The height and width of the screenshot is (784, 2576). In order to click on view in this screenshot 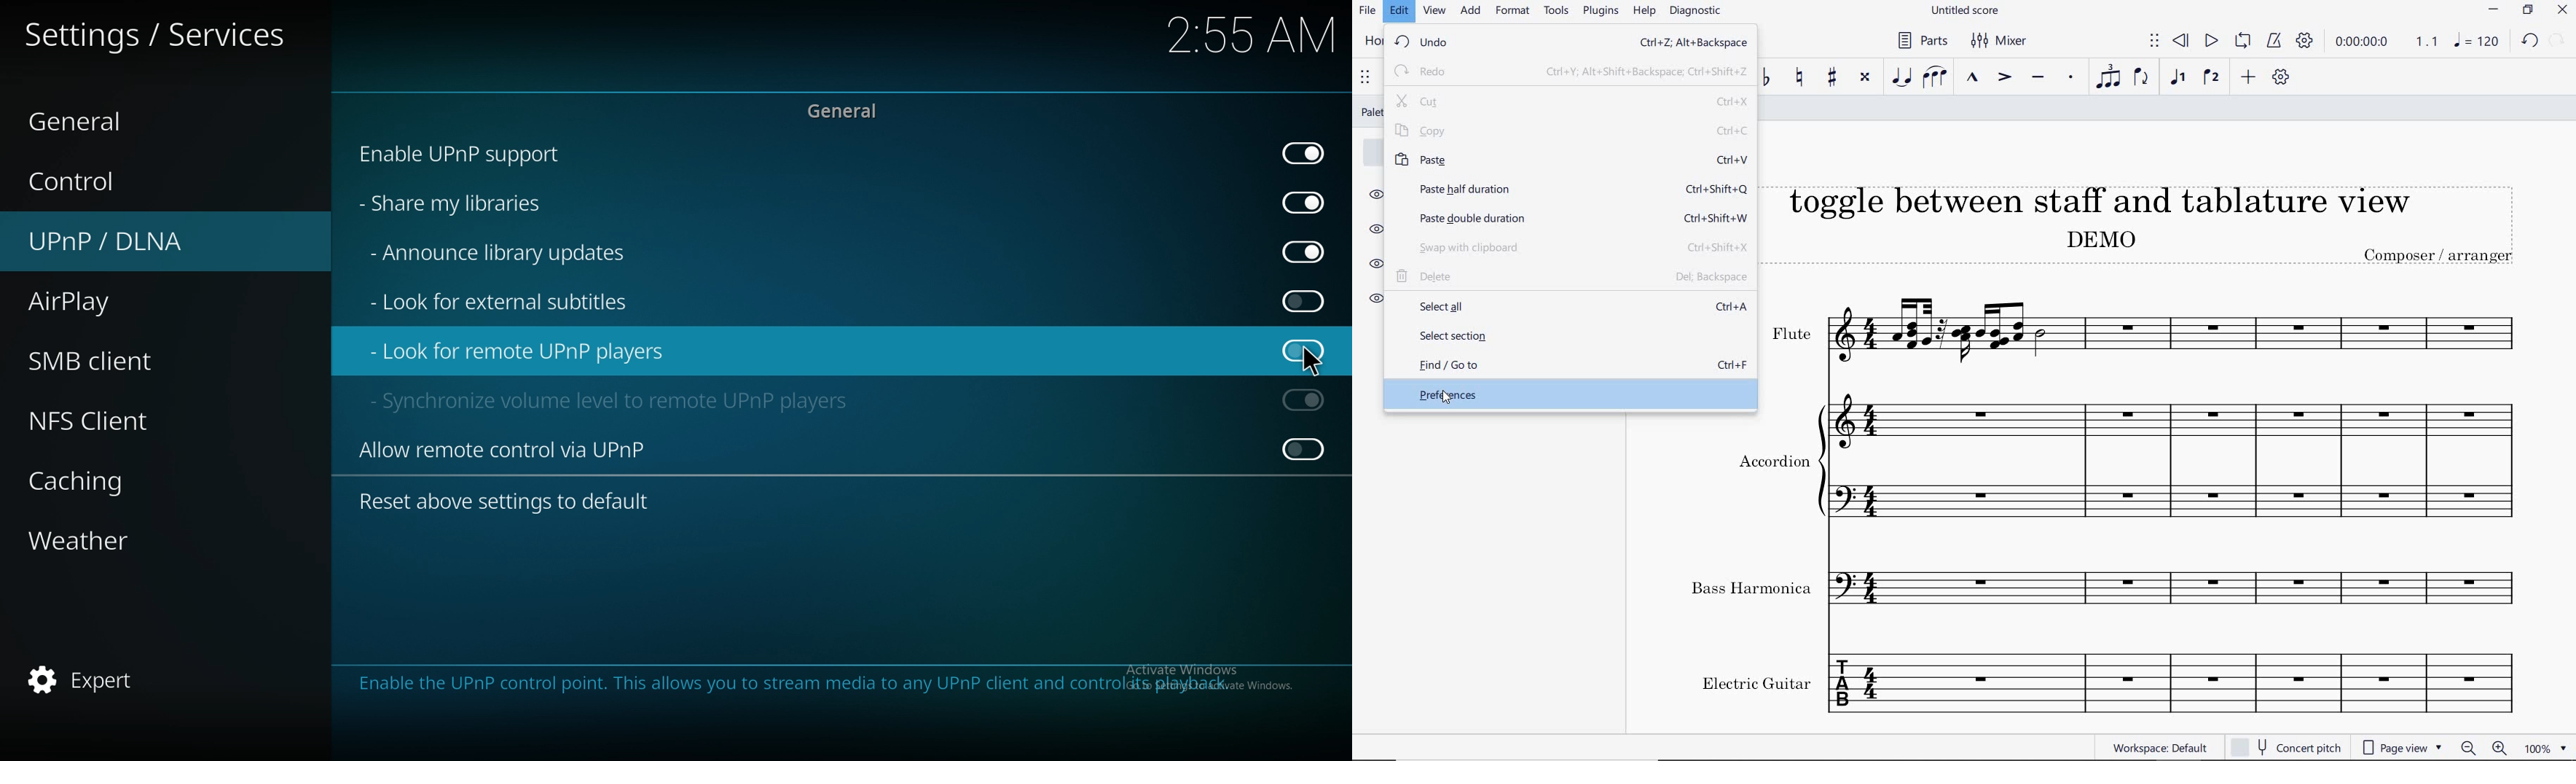, I will do `click(1432, 14)`.